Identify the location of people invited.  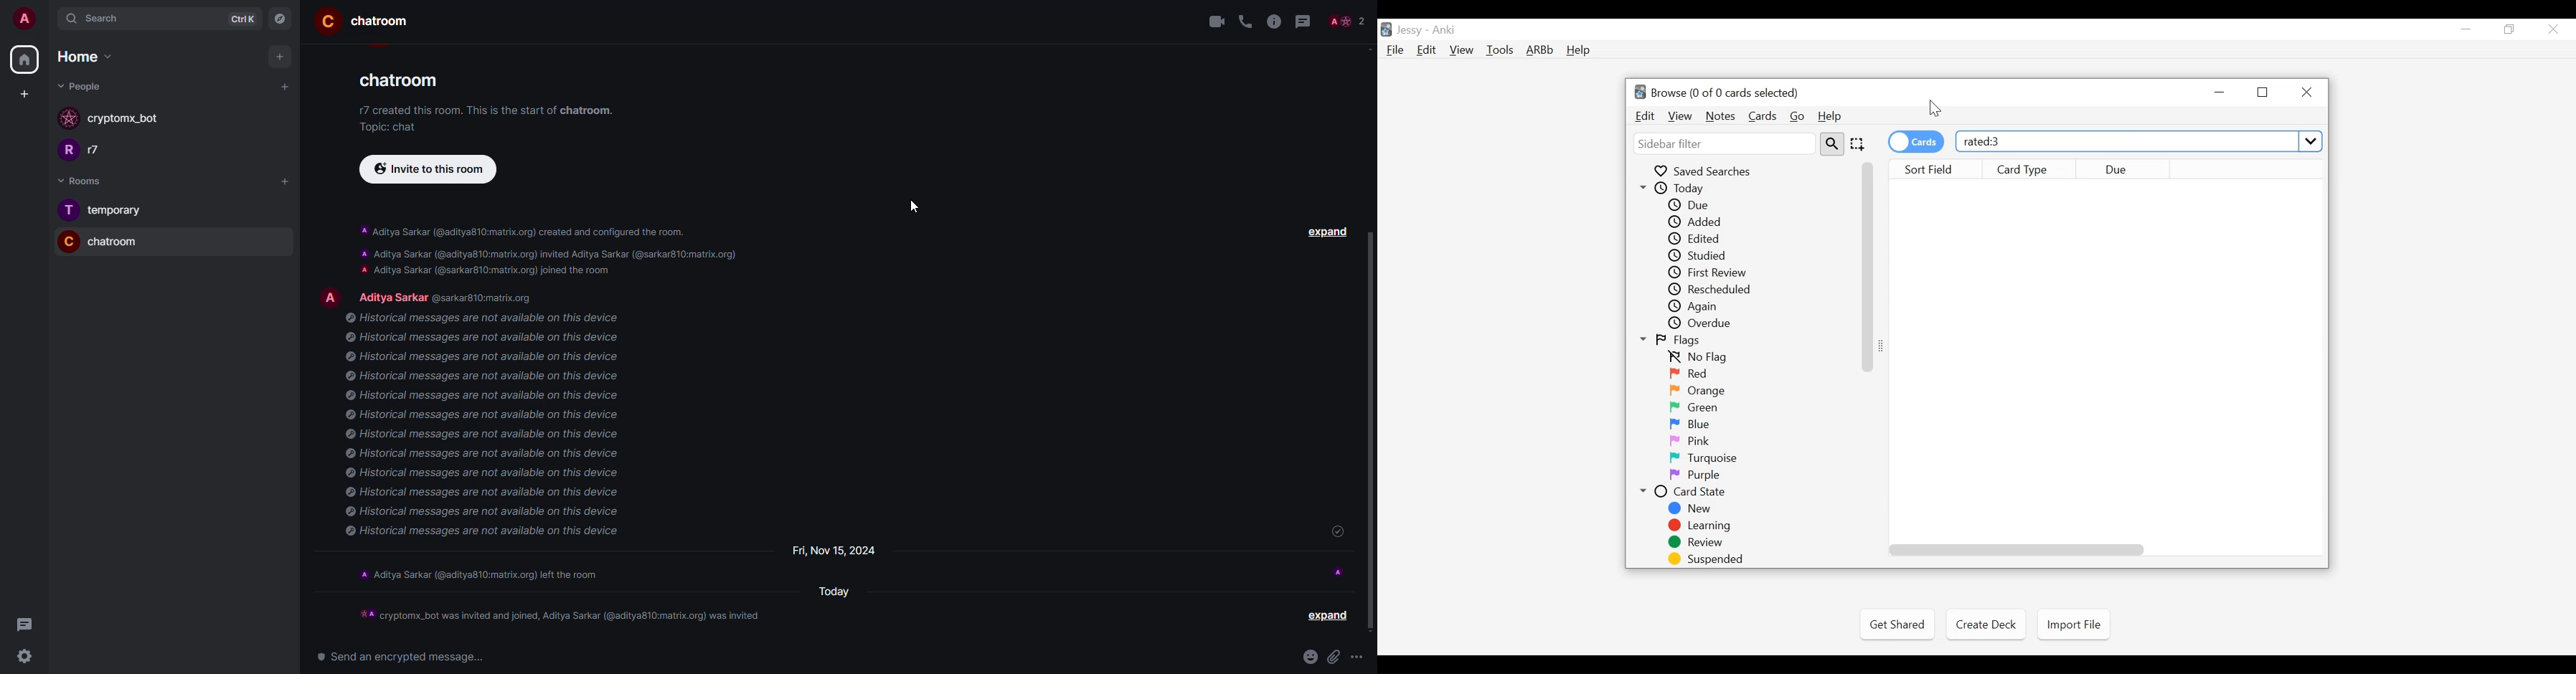
(564, 616).